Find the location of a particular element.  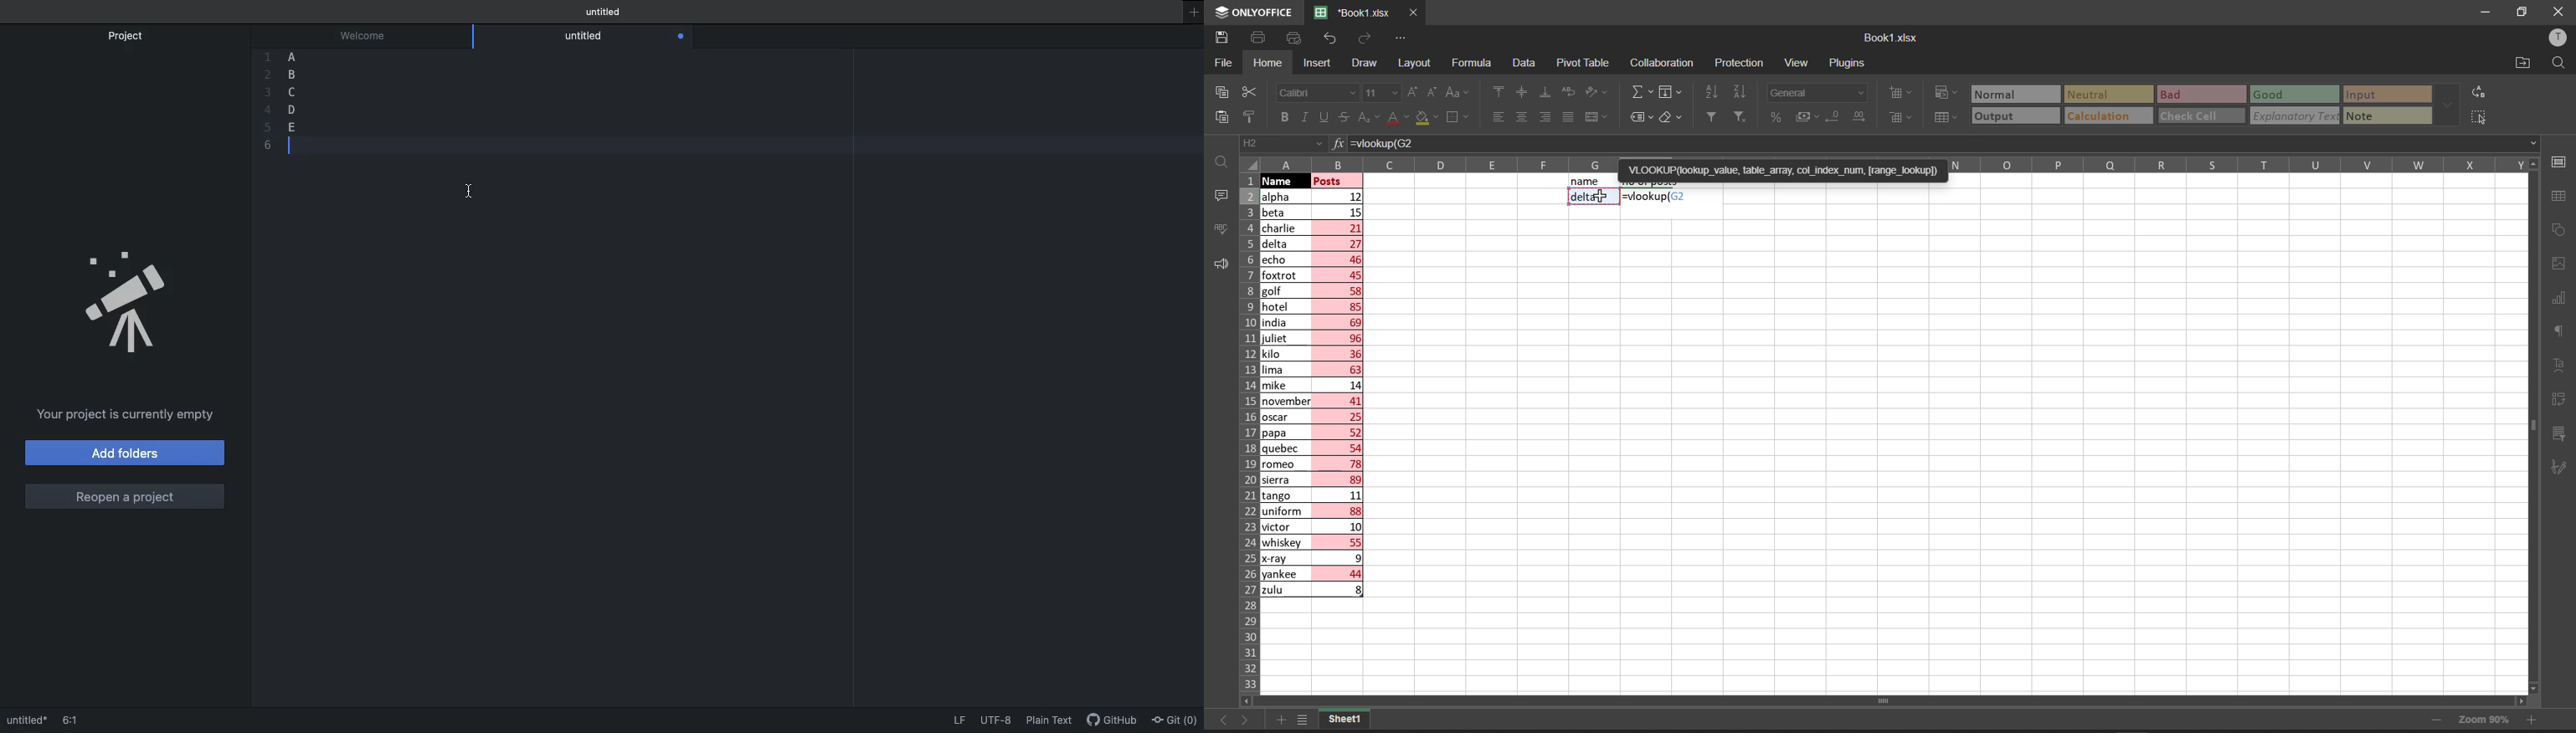

paste is located at coordinates (1218, 116).